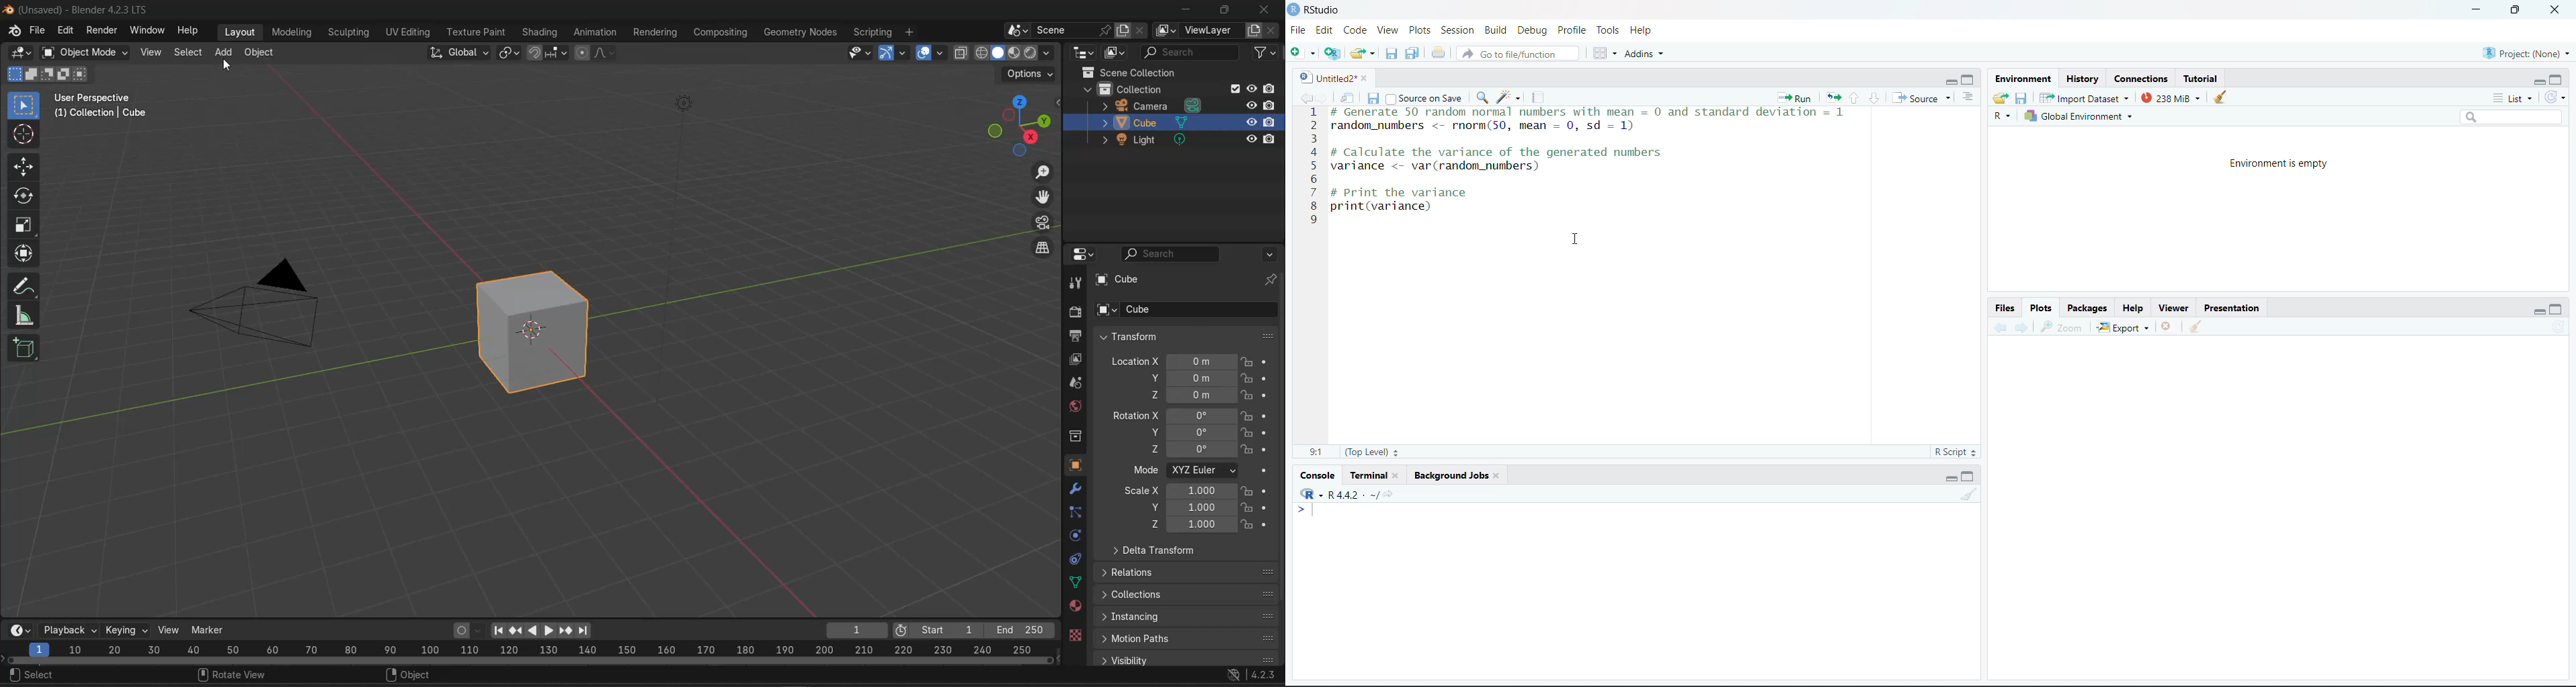  What do you see at coordinates (71, 629) in the screenshot?
I see `playback` at bounding box center [71, 629].